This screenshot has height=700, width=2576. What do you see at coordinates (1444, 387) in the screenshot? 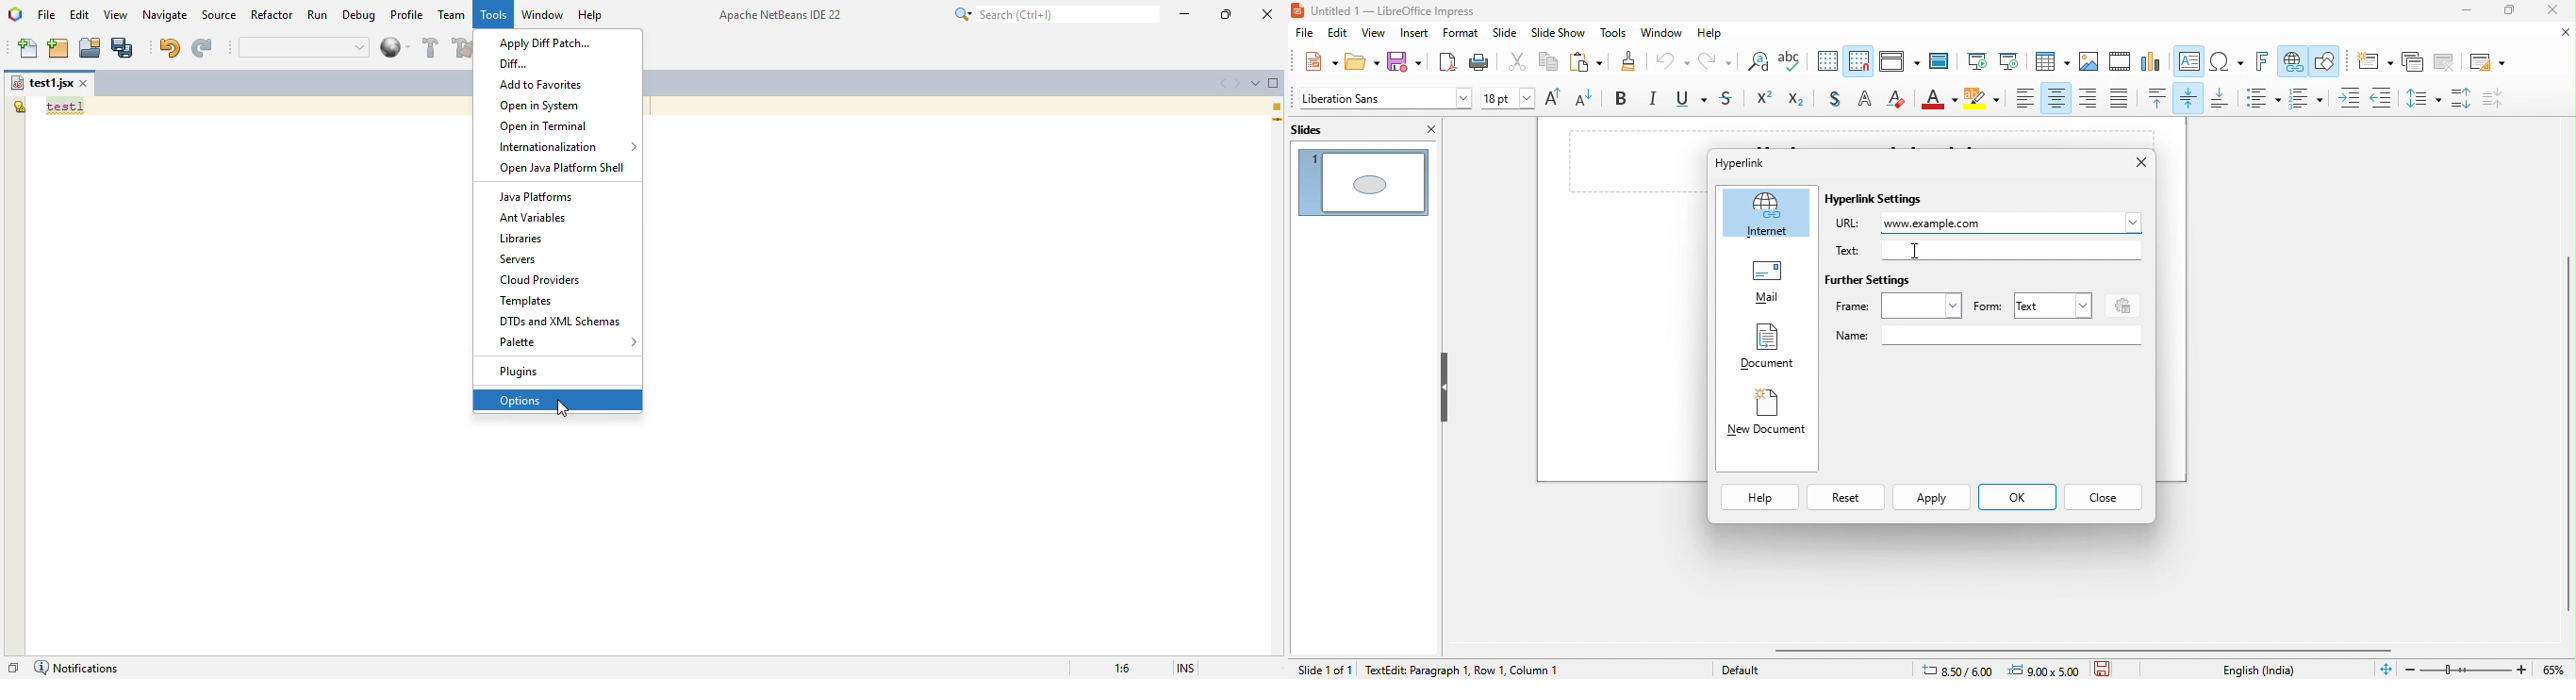
I see `hide` at bounding box center [1444, 387].